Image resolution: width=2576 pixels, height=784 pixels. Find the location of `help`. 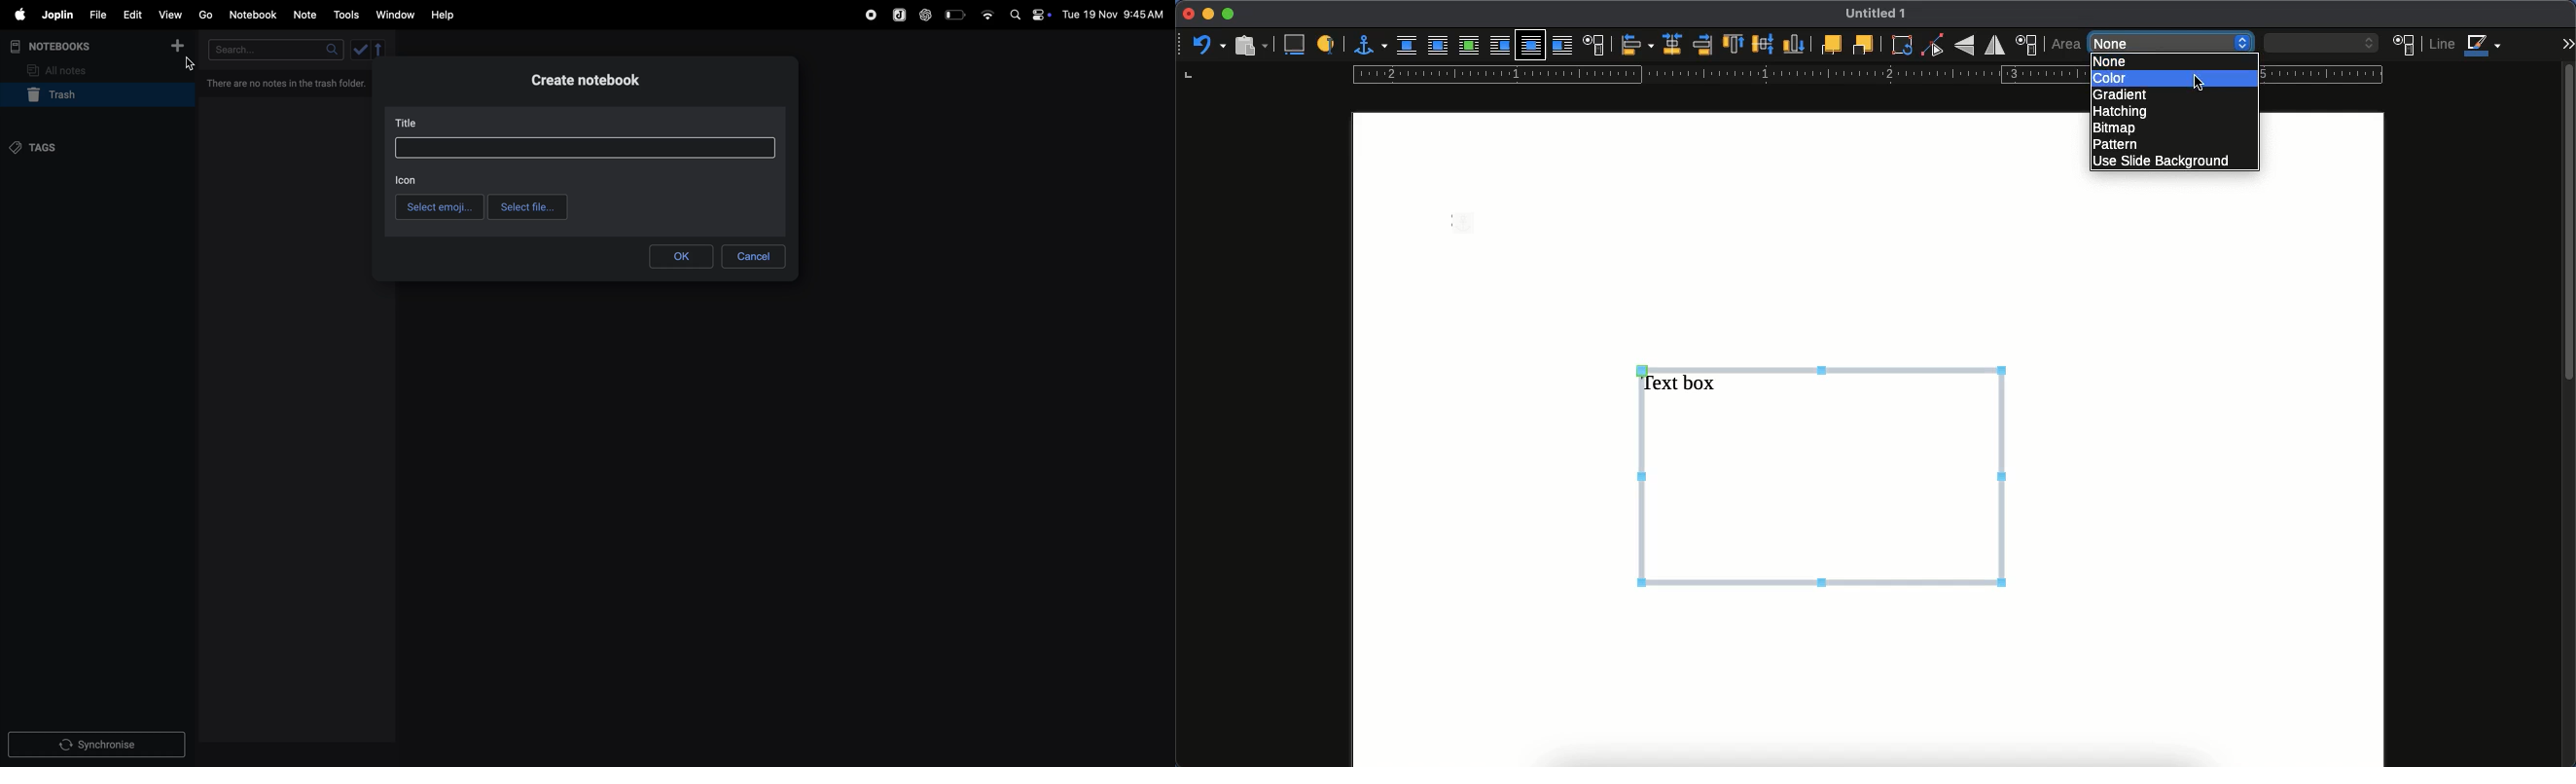

help is located at coordinates (443, 14).